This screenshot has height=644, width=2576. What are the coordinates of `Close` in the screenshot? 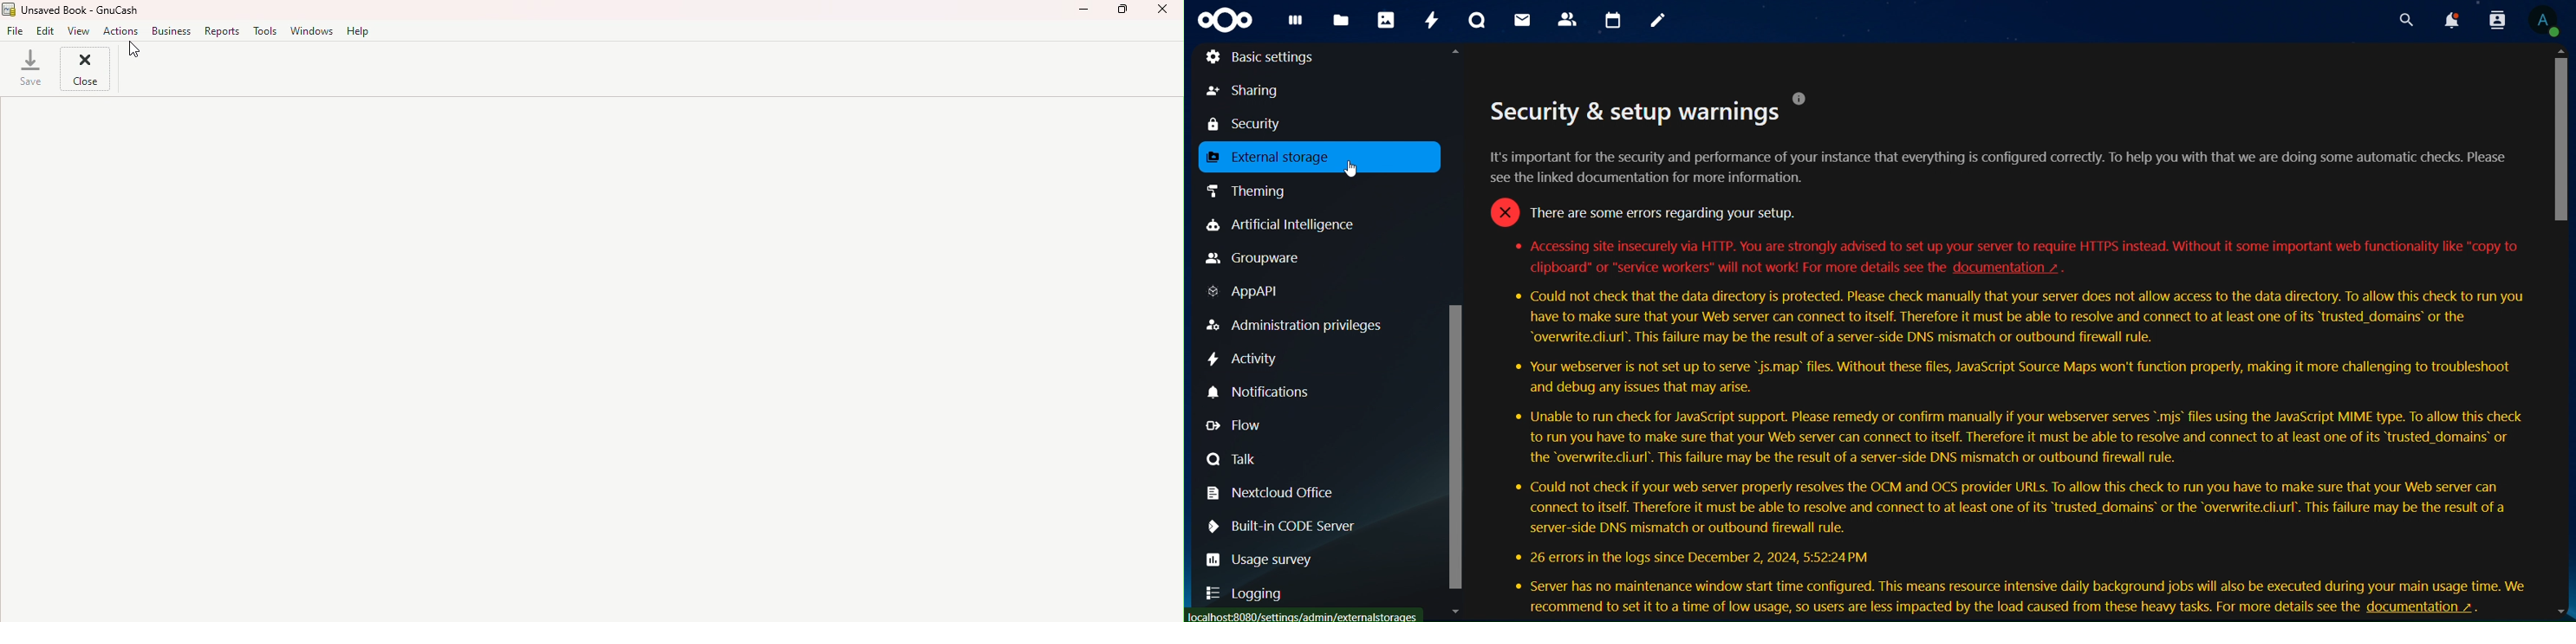 It's located at (91, 71).